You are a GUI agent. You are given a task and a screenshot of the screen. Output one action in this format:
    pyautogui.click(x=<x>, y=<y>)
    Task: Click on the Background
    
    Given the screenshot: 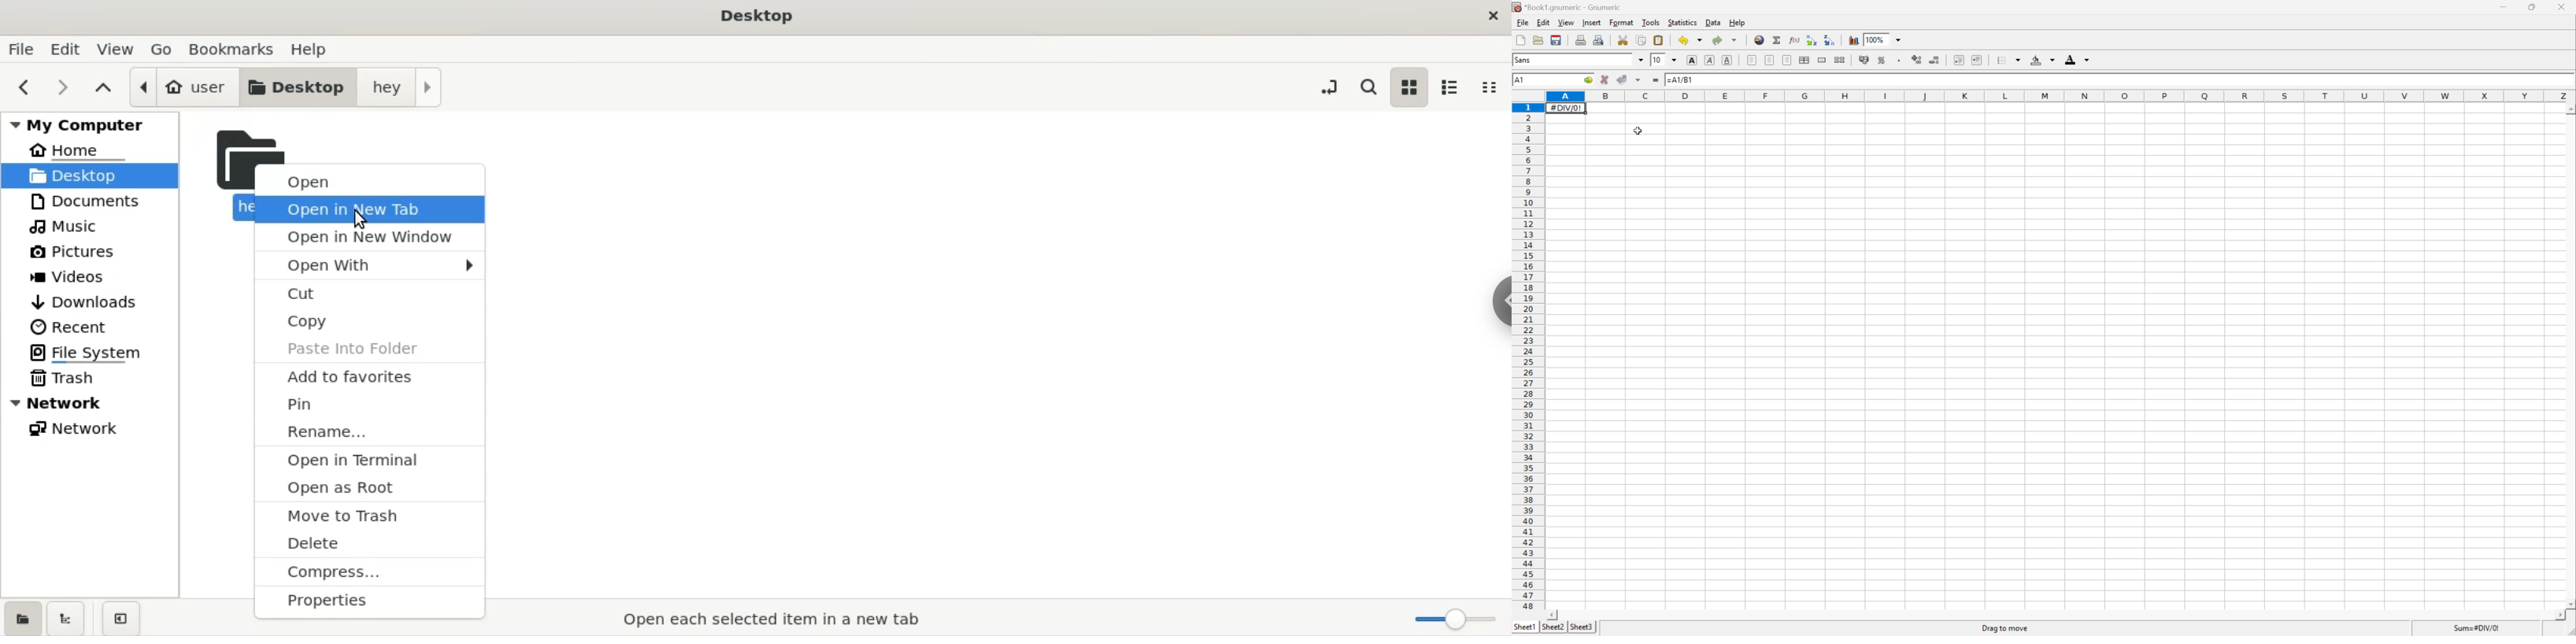 What is the action you would take?
    pyautogui.click(x=2037, y=60)
    